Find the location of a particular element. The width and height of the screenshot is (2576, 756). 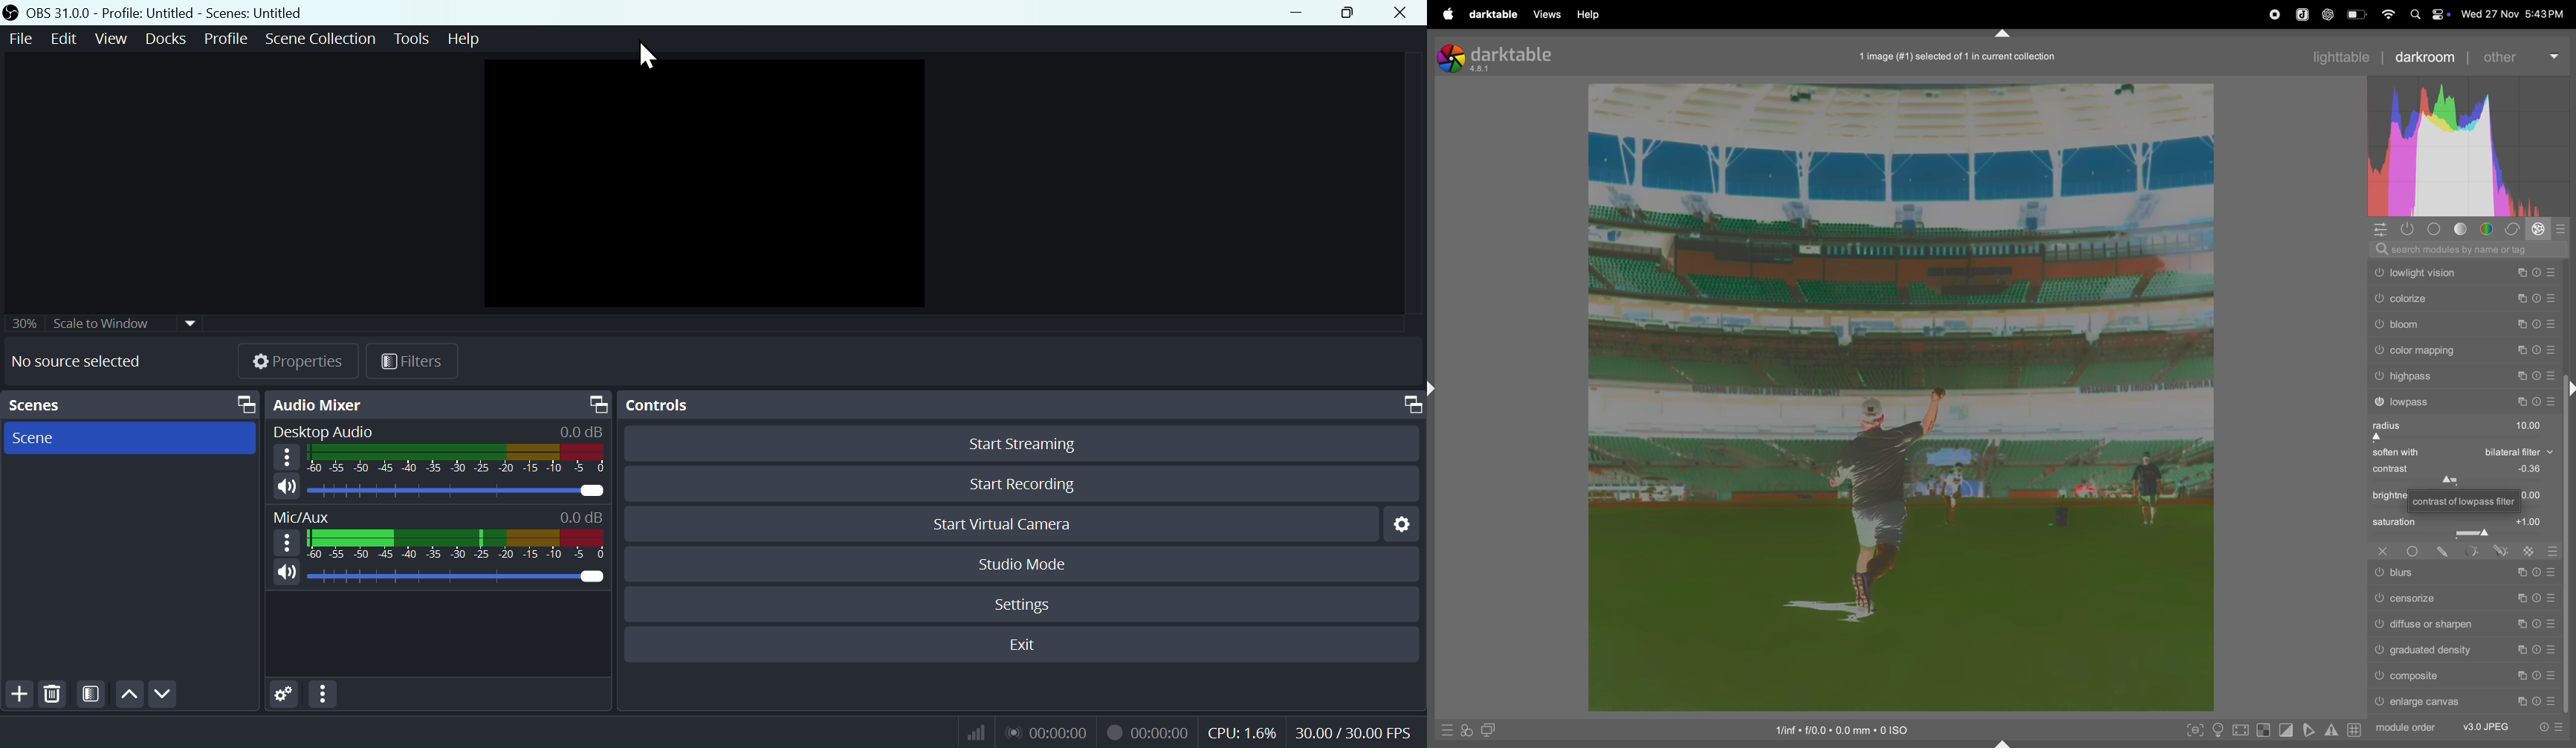

Mouse is located at coordinates (644, 58).